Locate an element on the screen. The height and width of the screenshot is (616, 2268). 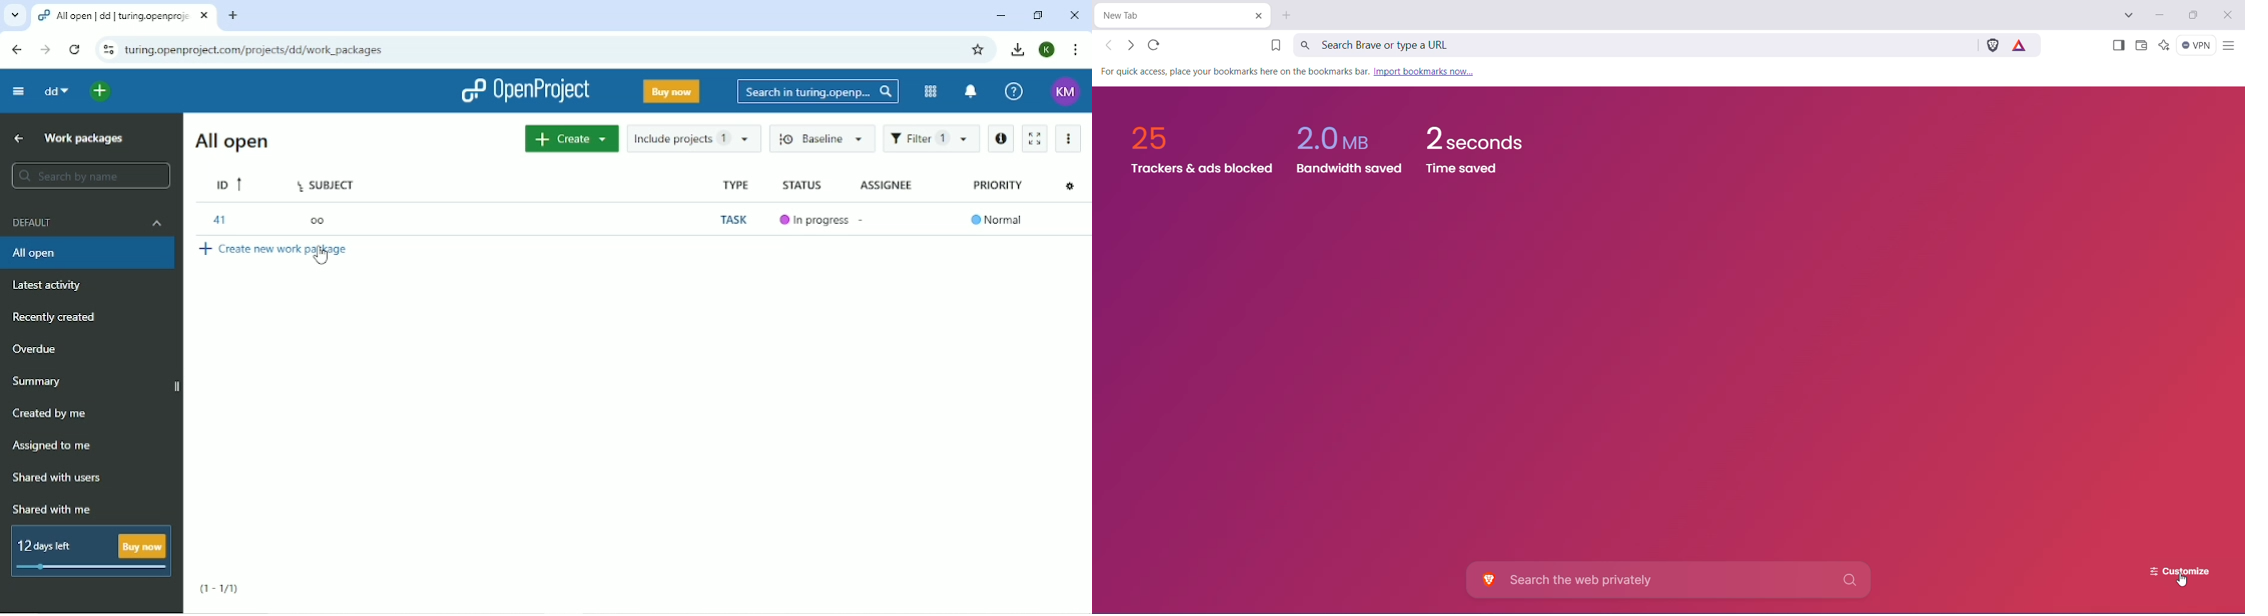
Assigned to me is located at coordinates (56, 446).